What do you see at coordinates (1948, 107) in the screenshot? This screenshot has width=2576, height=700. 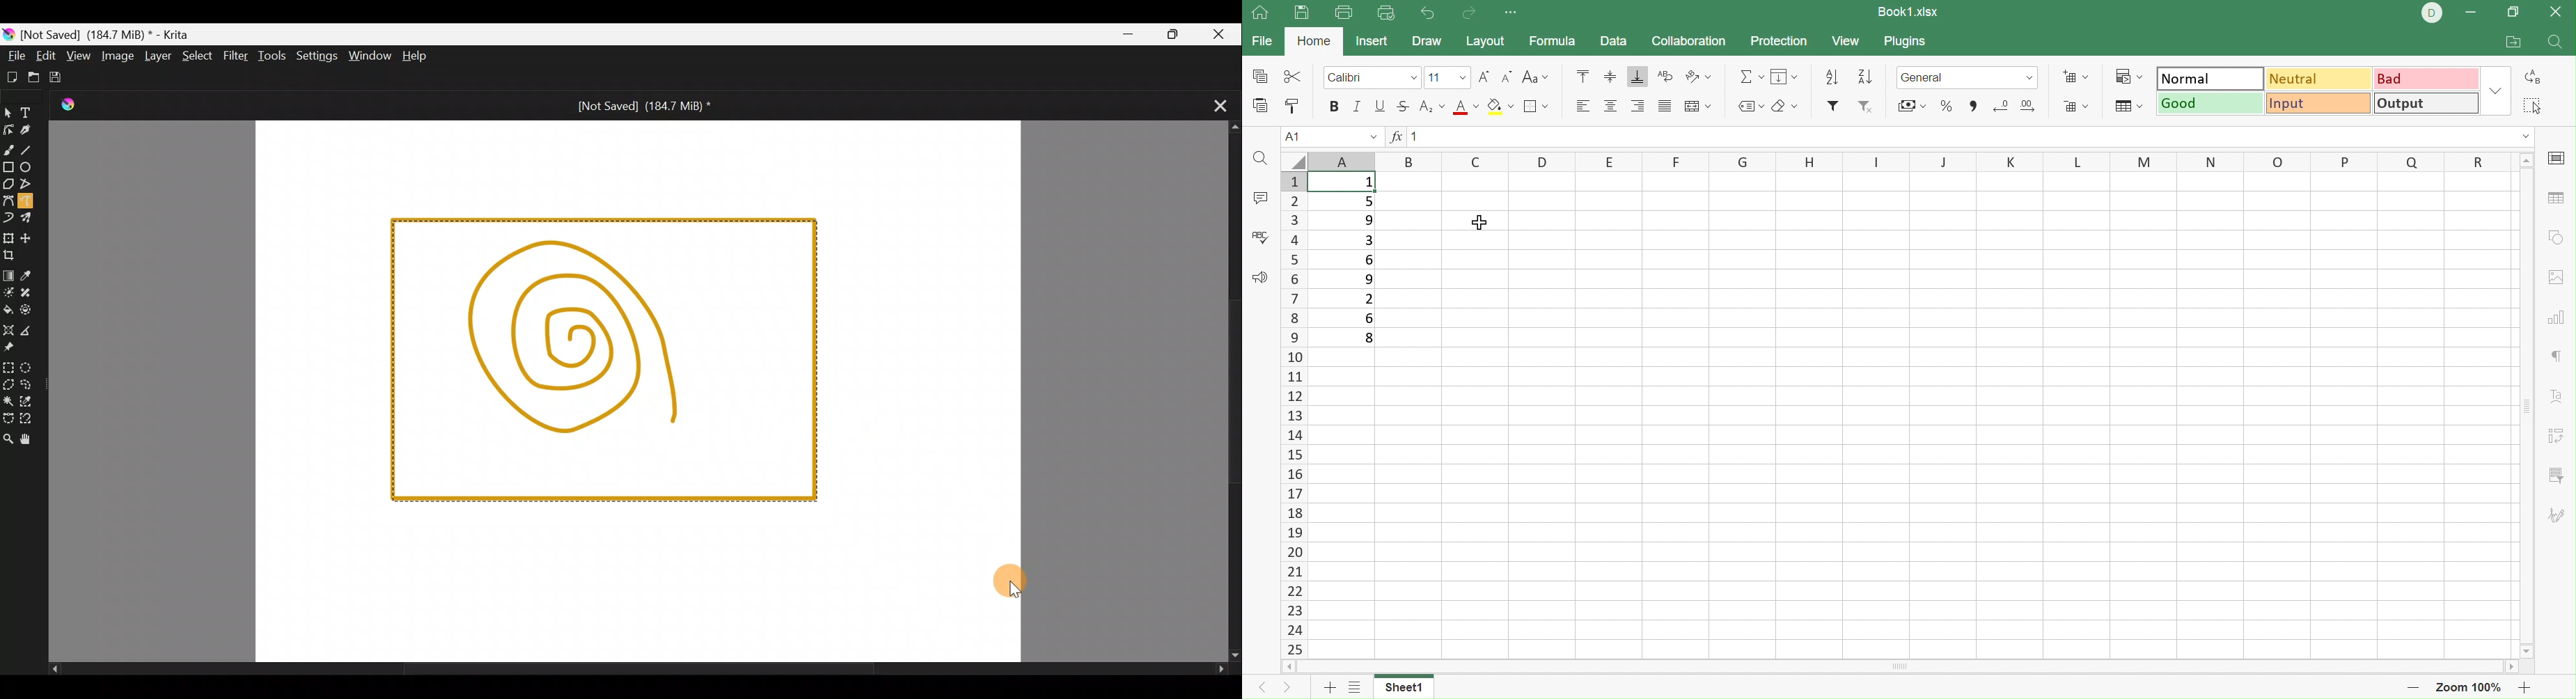 I see `Percent style` at bounding box center [1948, 107].